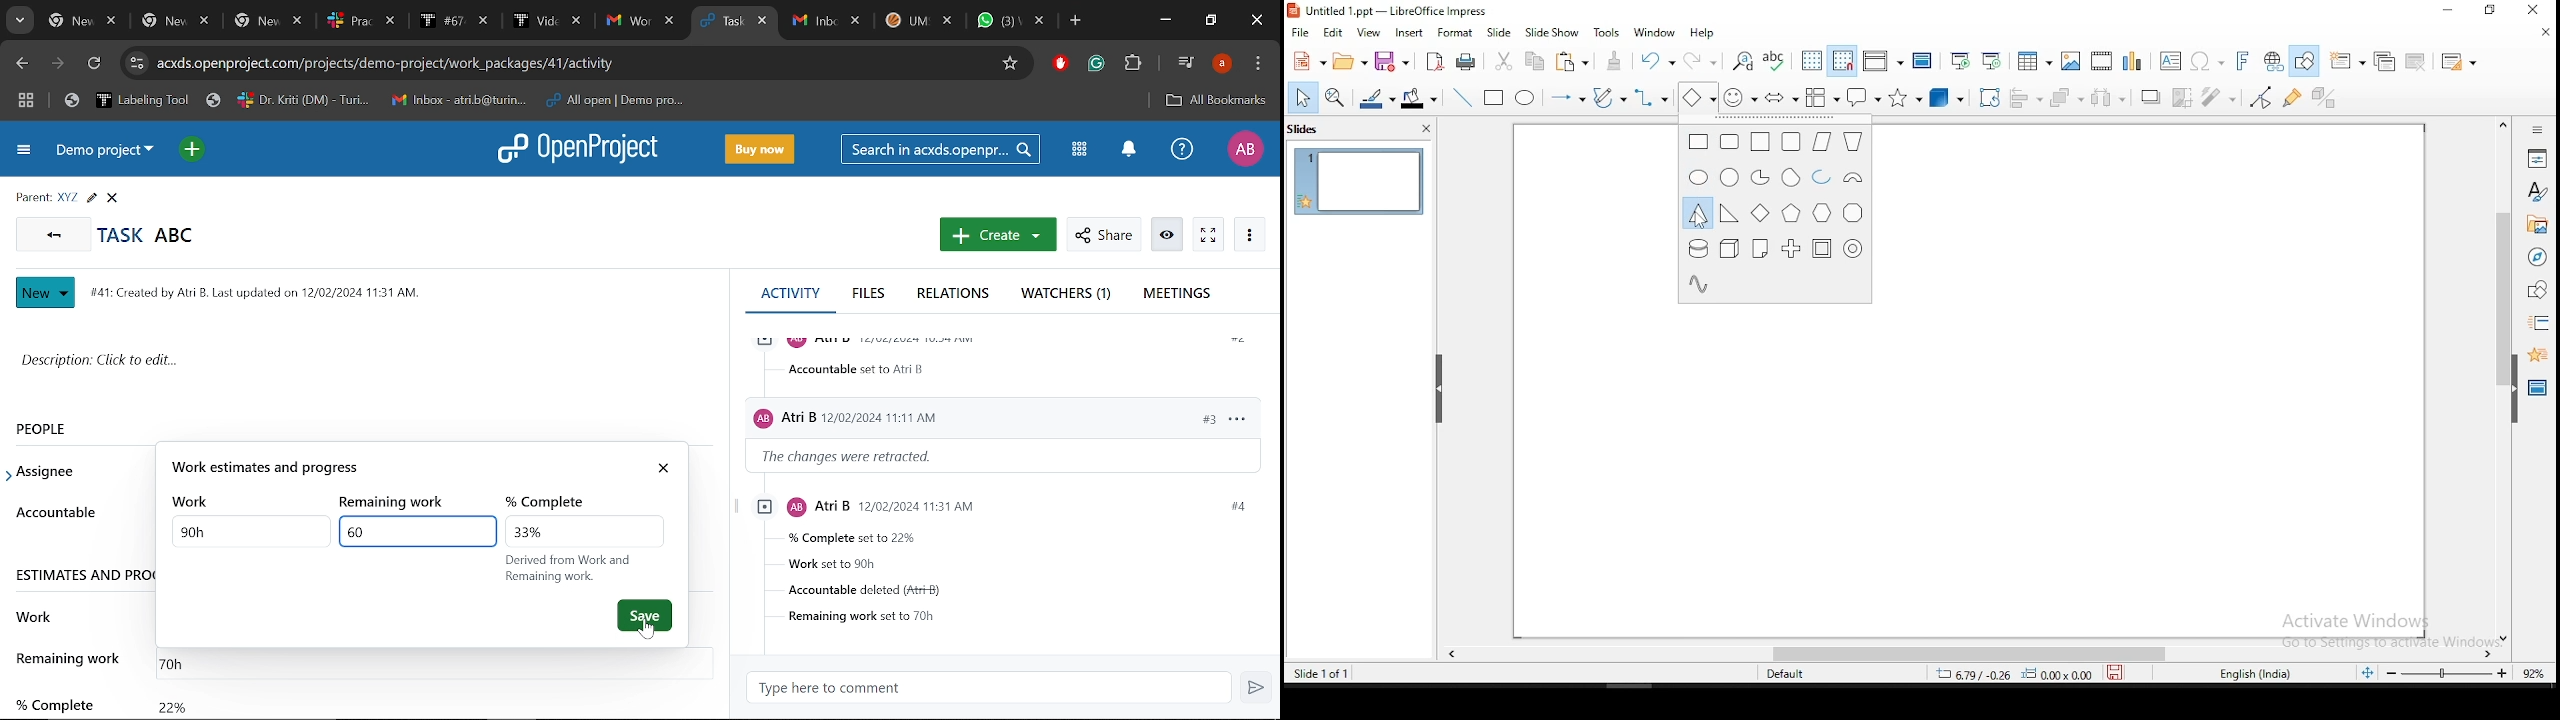 The height and width of the screenshot is (728, 2576). I want to click on accountable, so click(55, 512).